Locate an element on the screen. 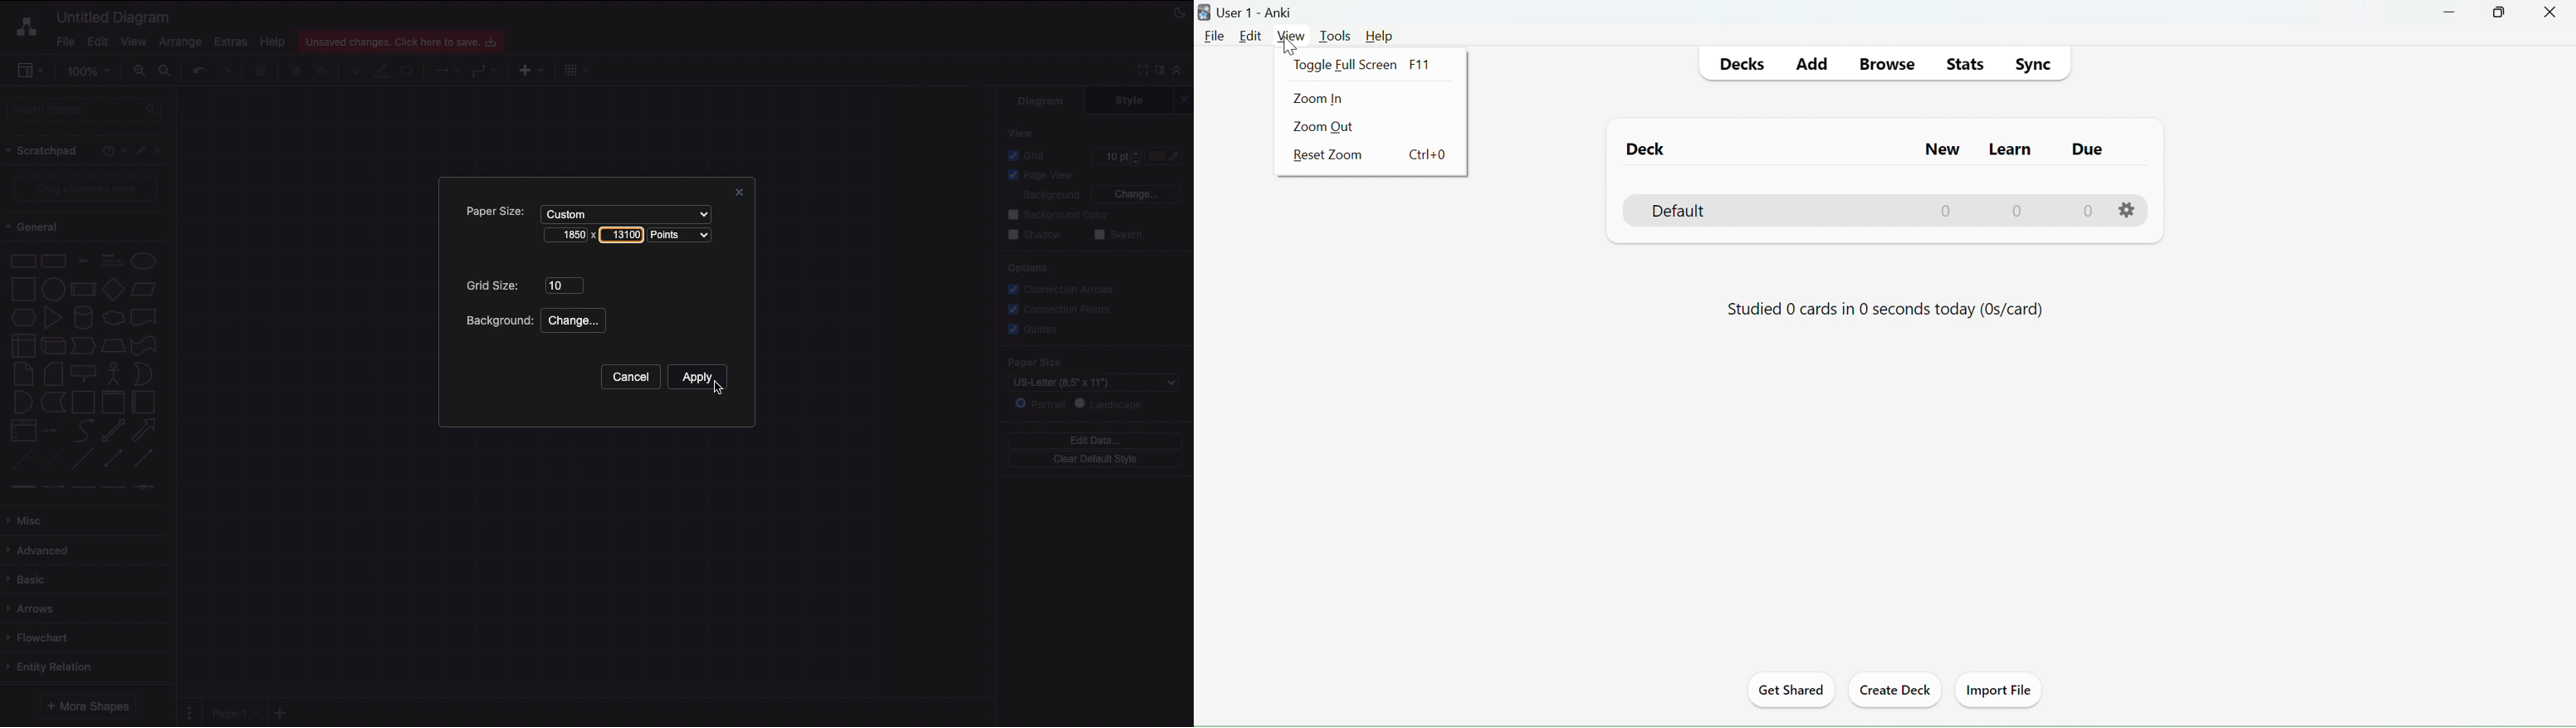 This screenshot has width=2576, height=728. decks is located at coordinates (1745, 66).